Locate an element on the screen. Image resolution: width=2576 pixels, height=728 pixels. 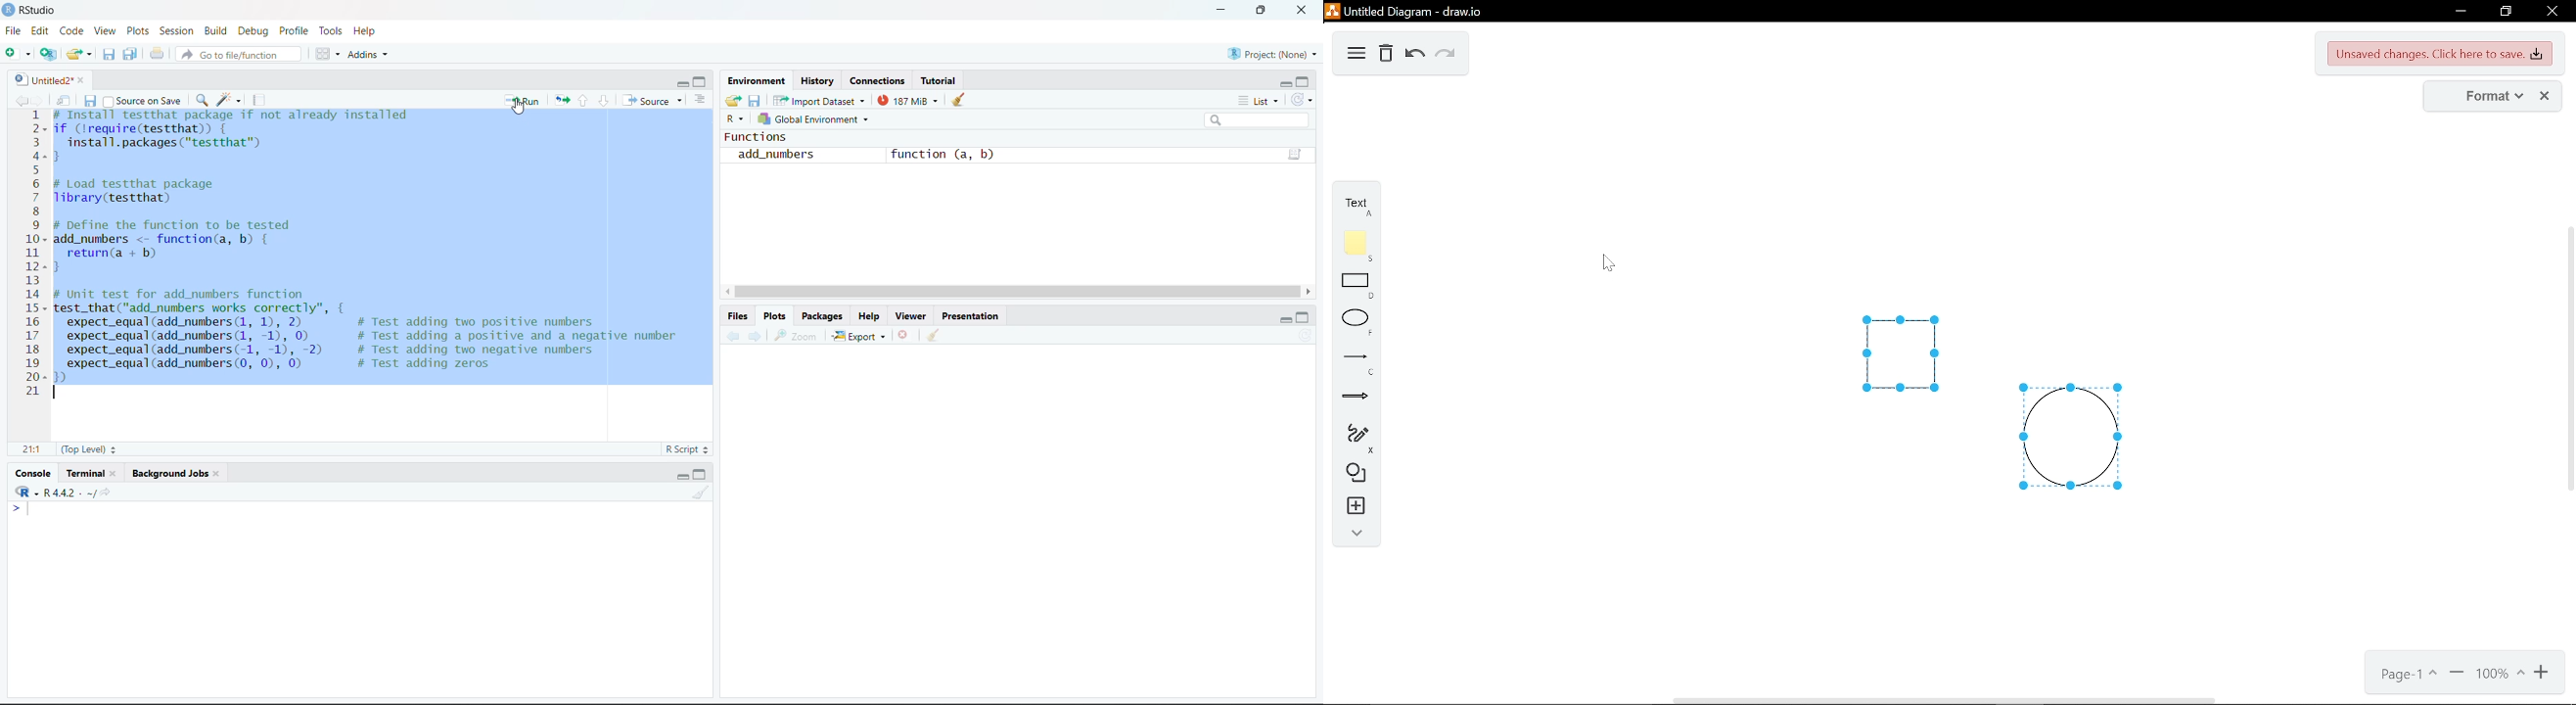
clear is located at coordinates (959, 100).